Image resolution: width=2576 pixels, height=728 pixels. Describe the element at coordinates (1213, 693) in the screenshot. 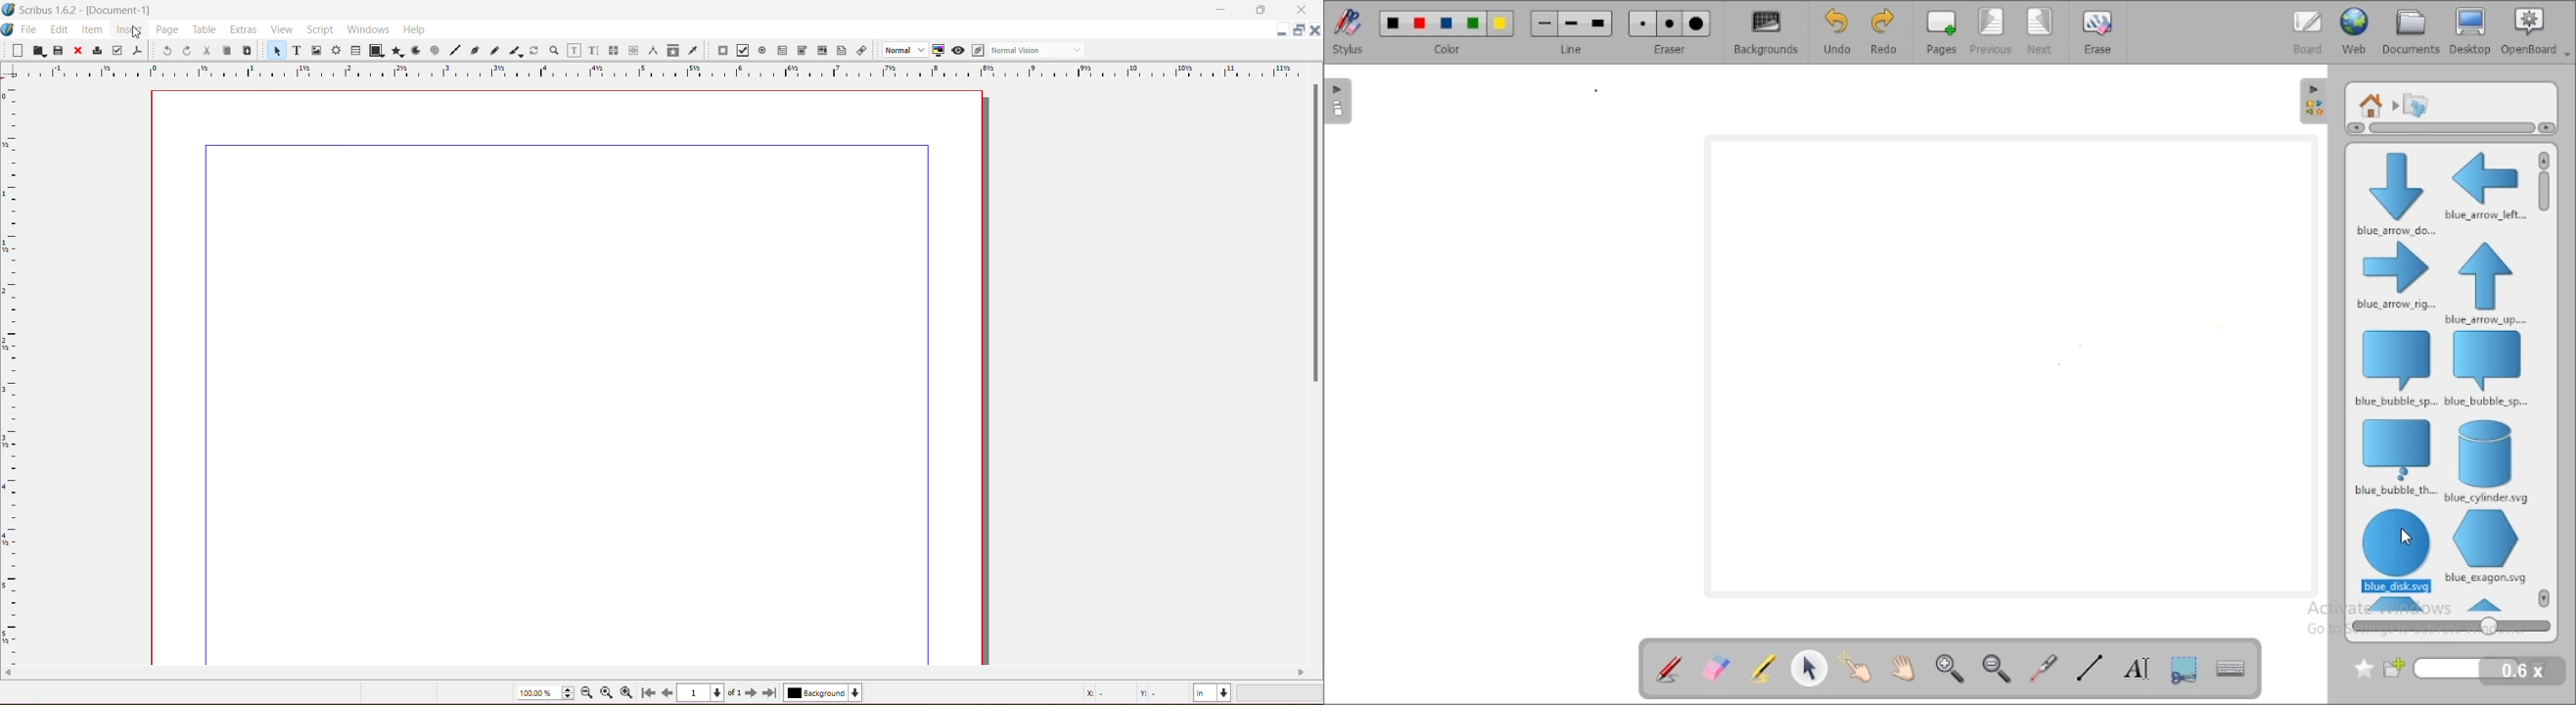

I see `Select the current unit` at that location.